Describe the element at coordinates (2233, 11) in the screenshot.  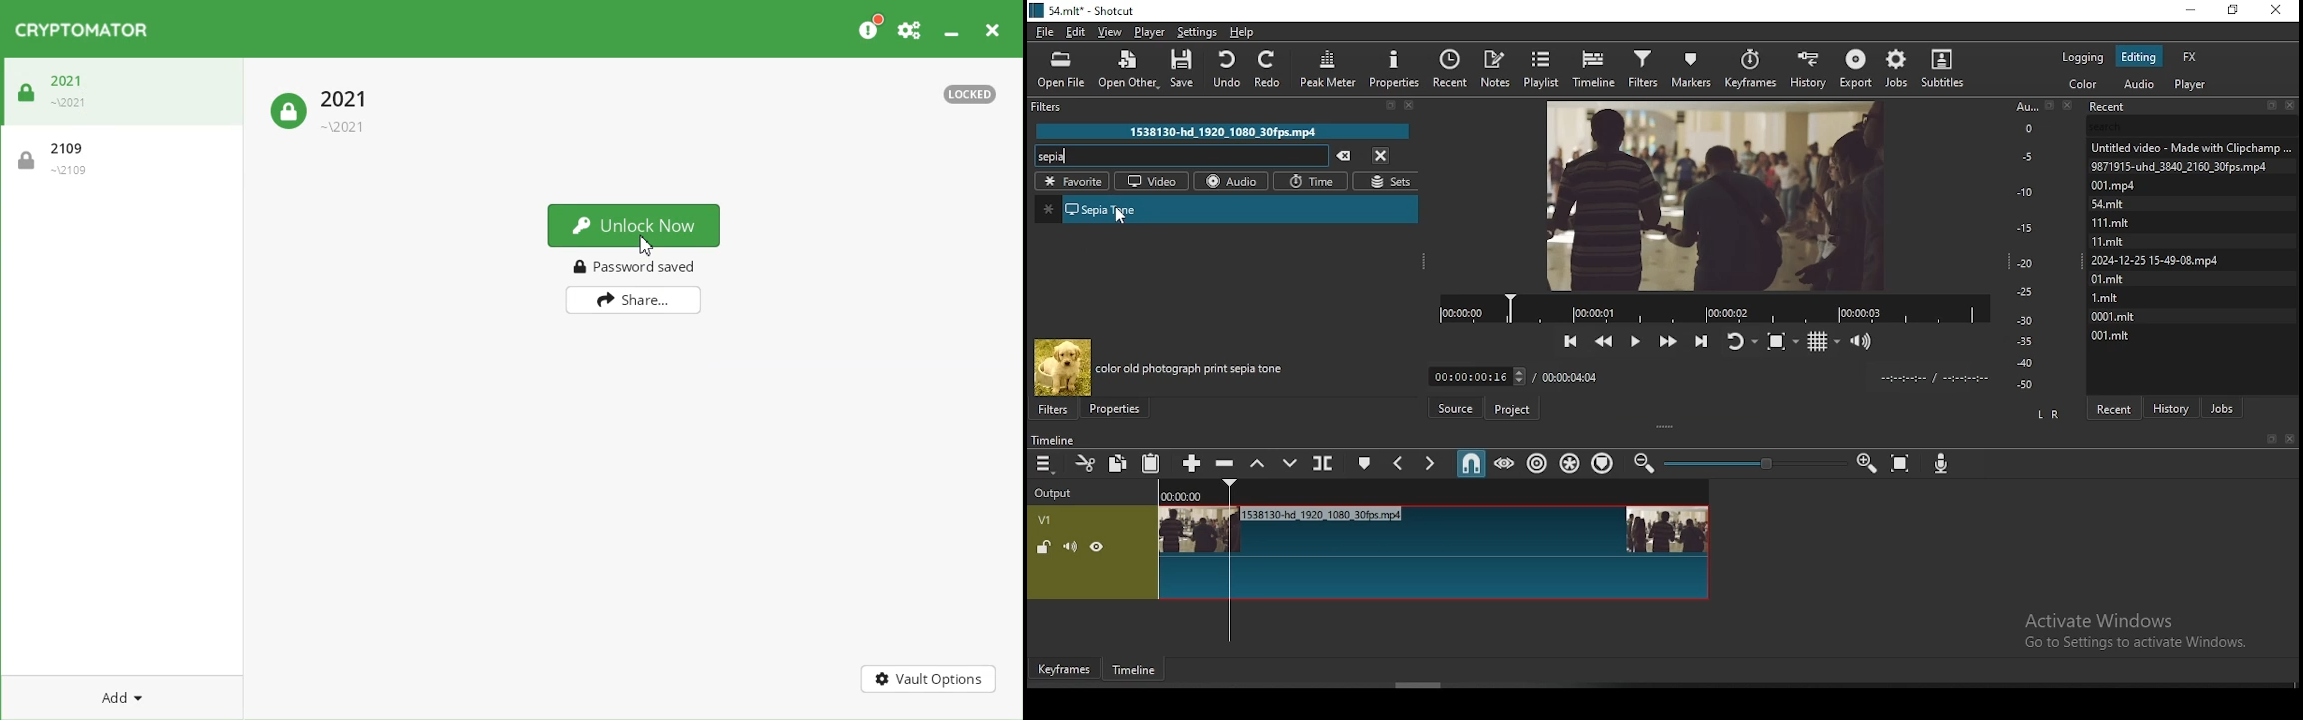
I see `restore` at that location.